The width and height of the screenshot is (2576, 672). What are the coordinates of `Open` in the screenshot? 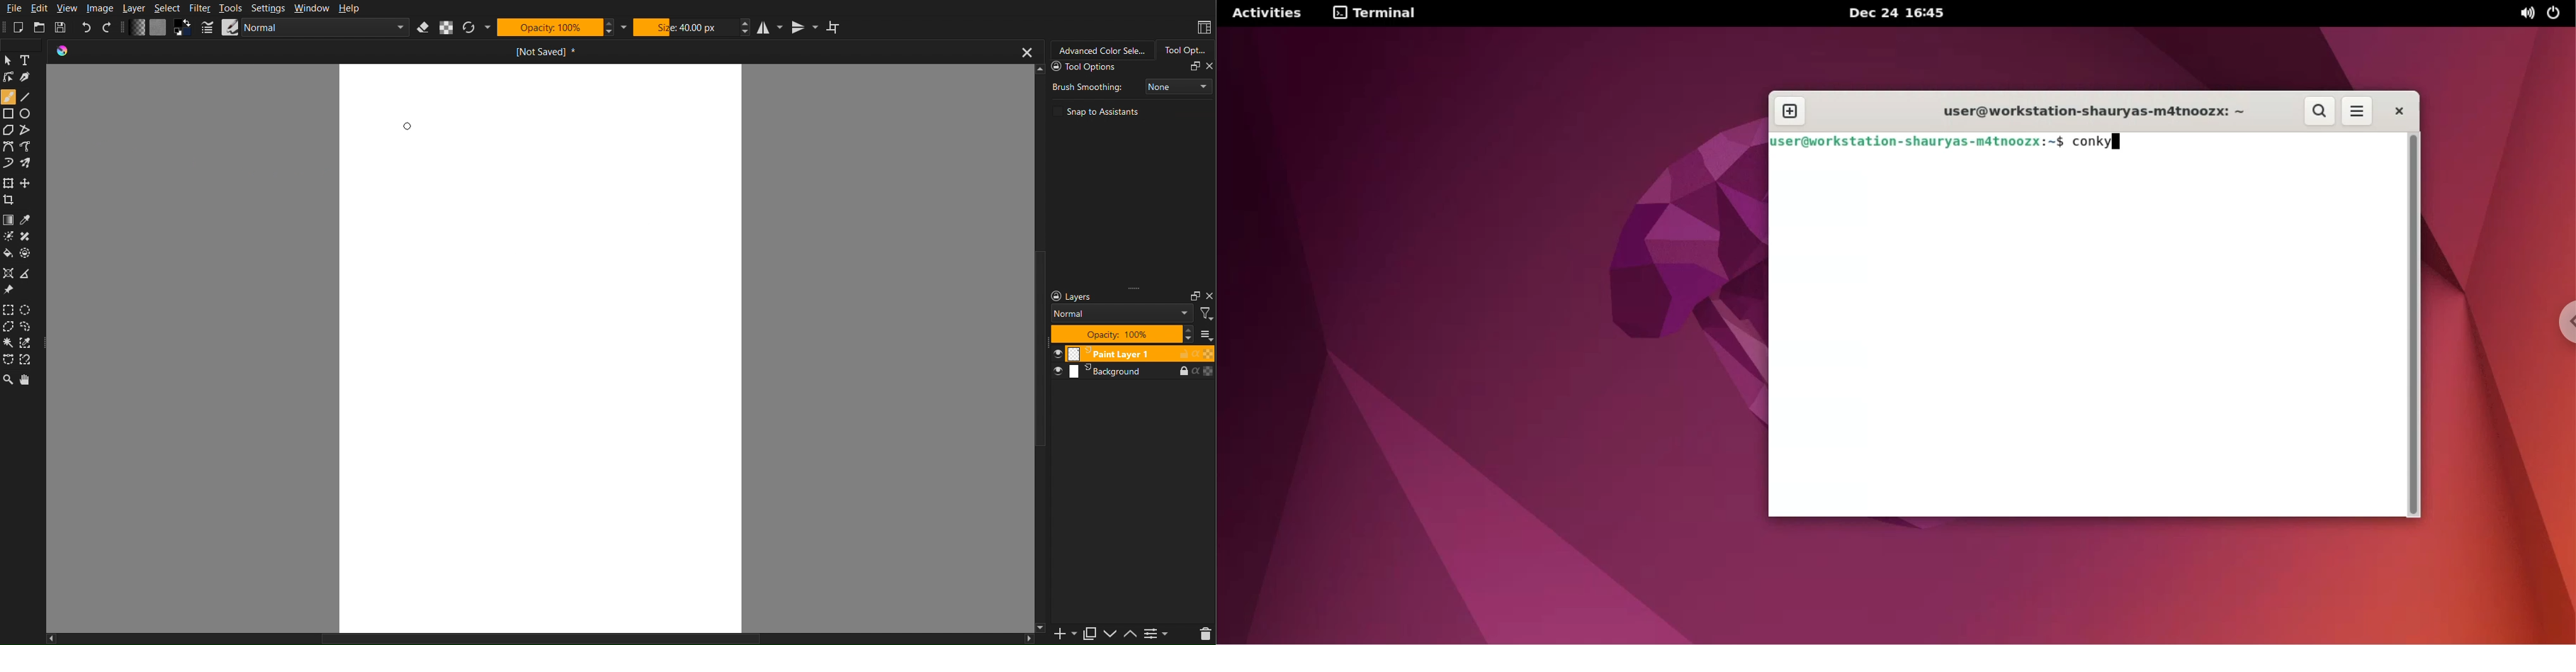 It's located at (40, 27).